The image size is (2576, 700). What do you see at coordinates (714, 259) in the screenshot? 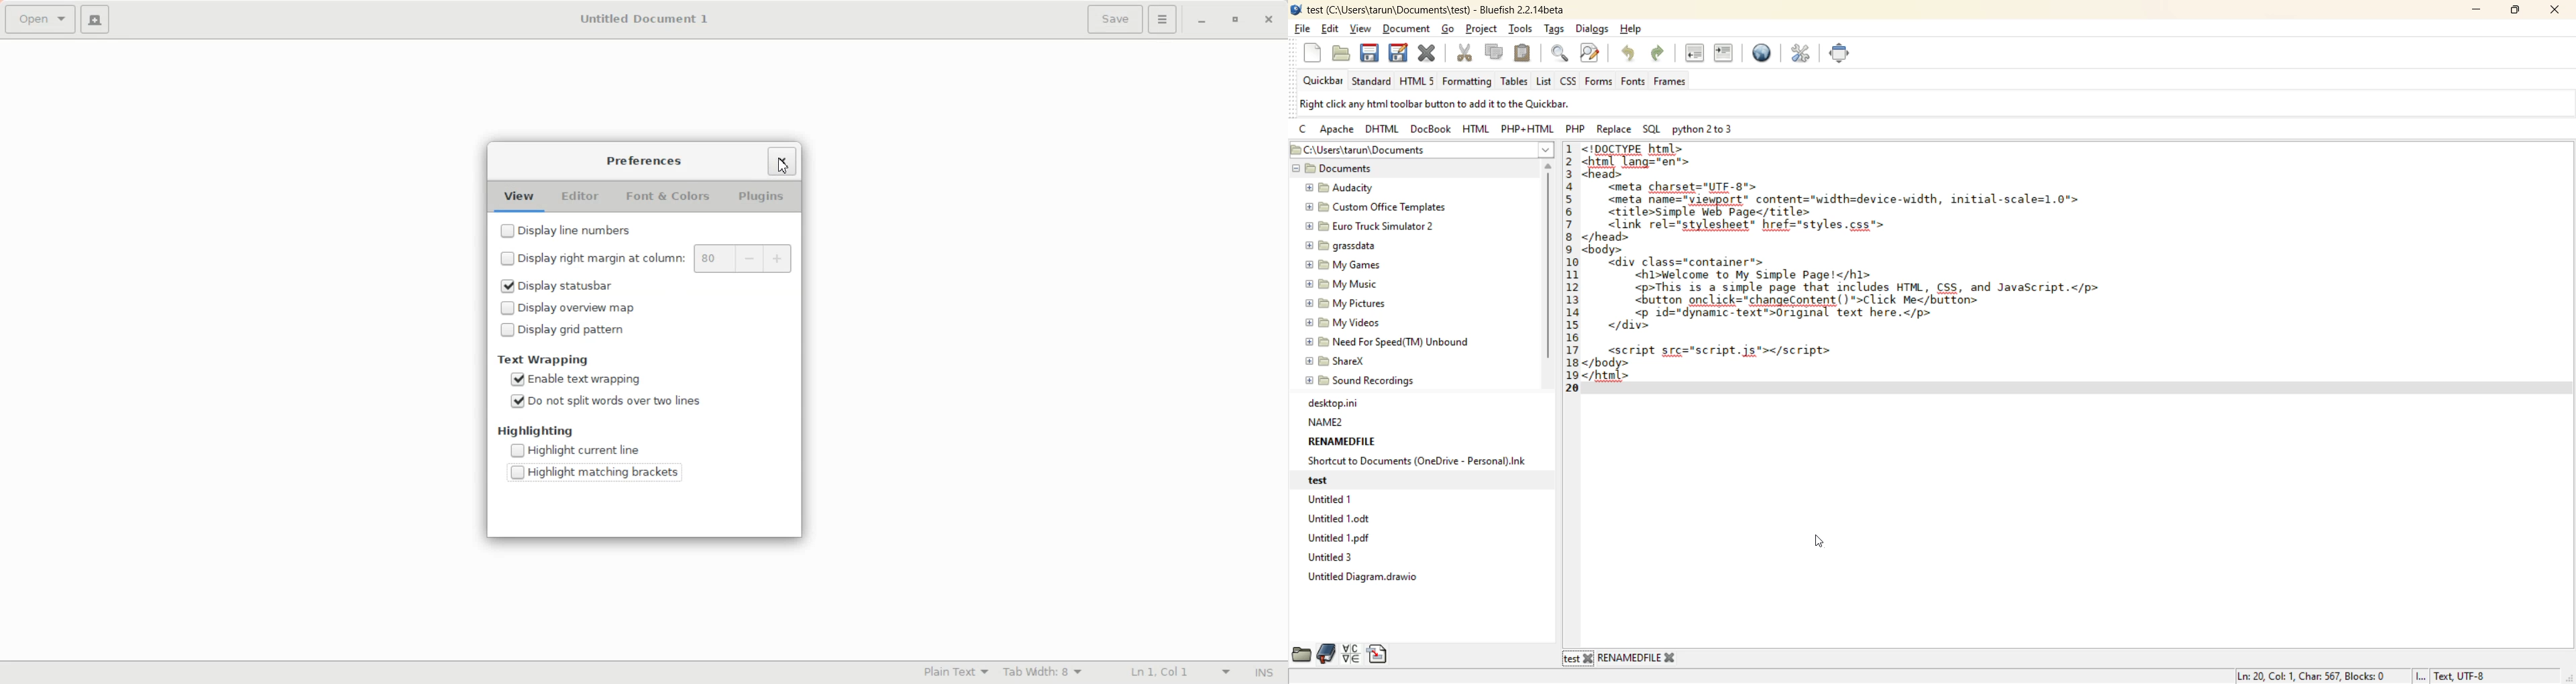
I see `80` at bounding box center [714, 259].